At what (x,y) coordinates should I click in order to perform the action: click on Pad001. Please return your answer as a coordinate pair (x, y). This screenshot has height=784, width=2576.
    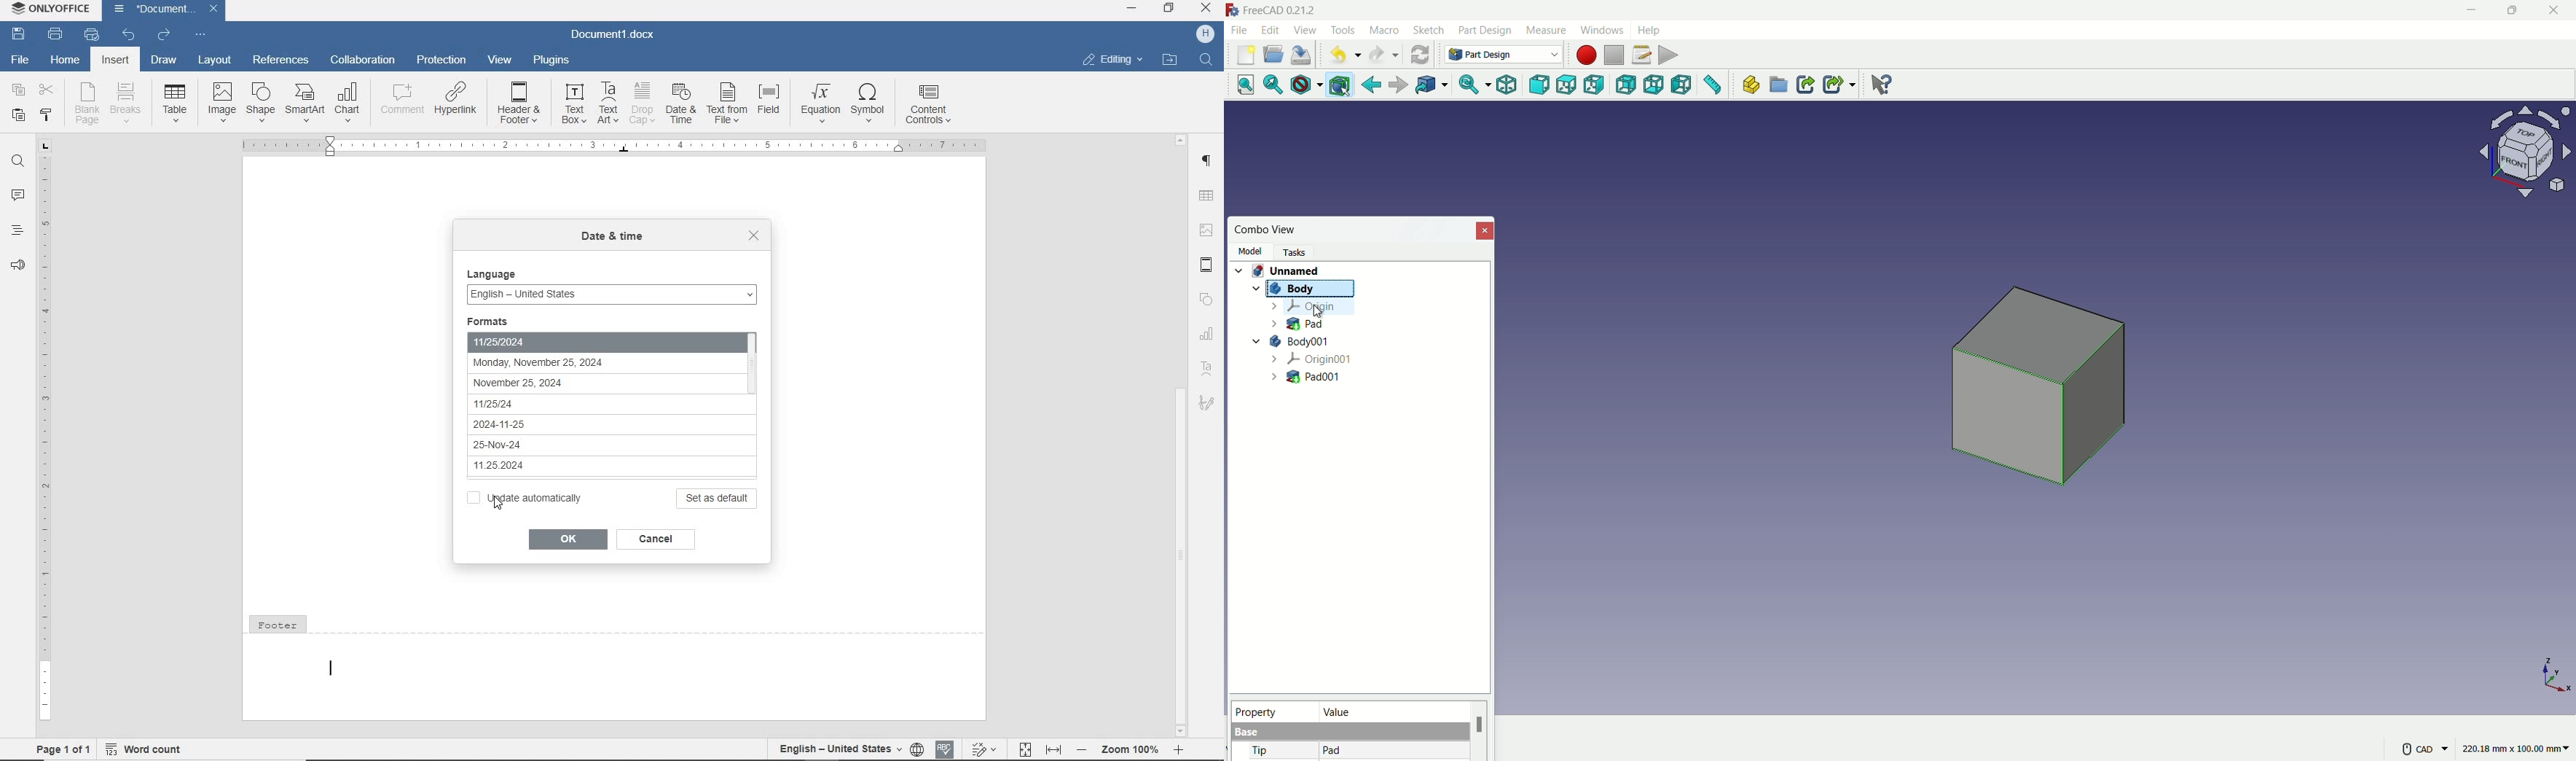
    Looking at the image, I should click on (1307, 377).